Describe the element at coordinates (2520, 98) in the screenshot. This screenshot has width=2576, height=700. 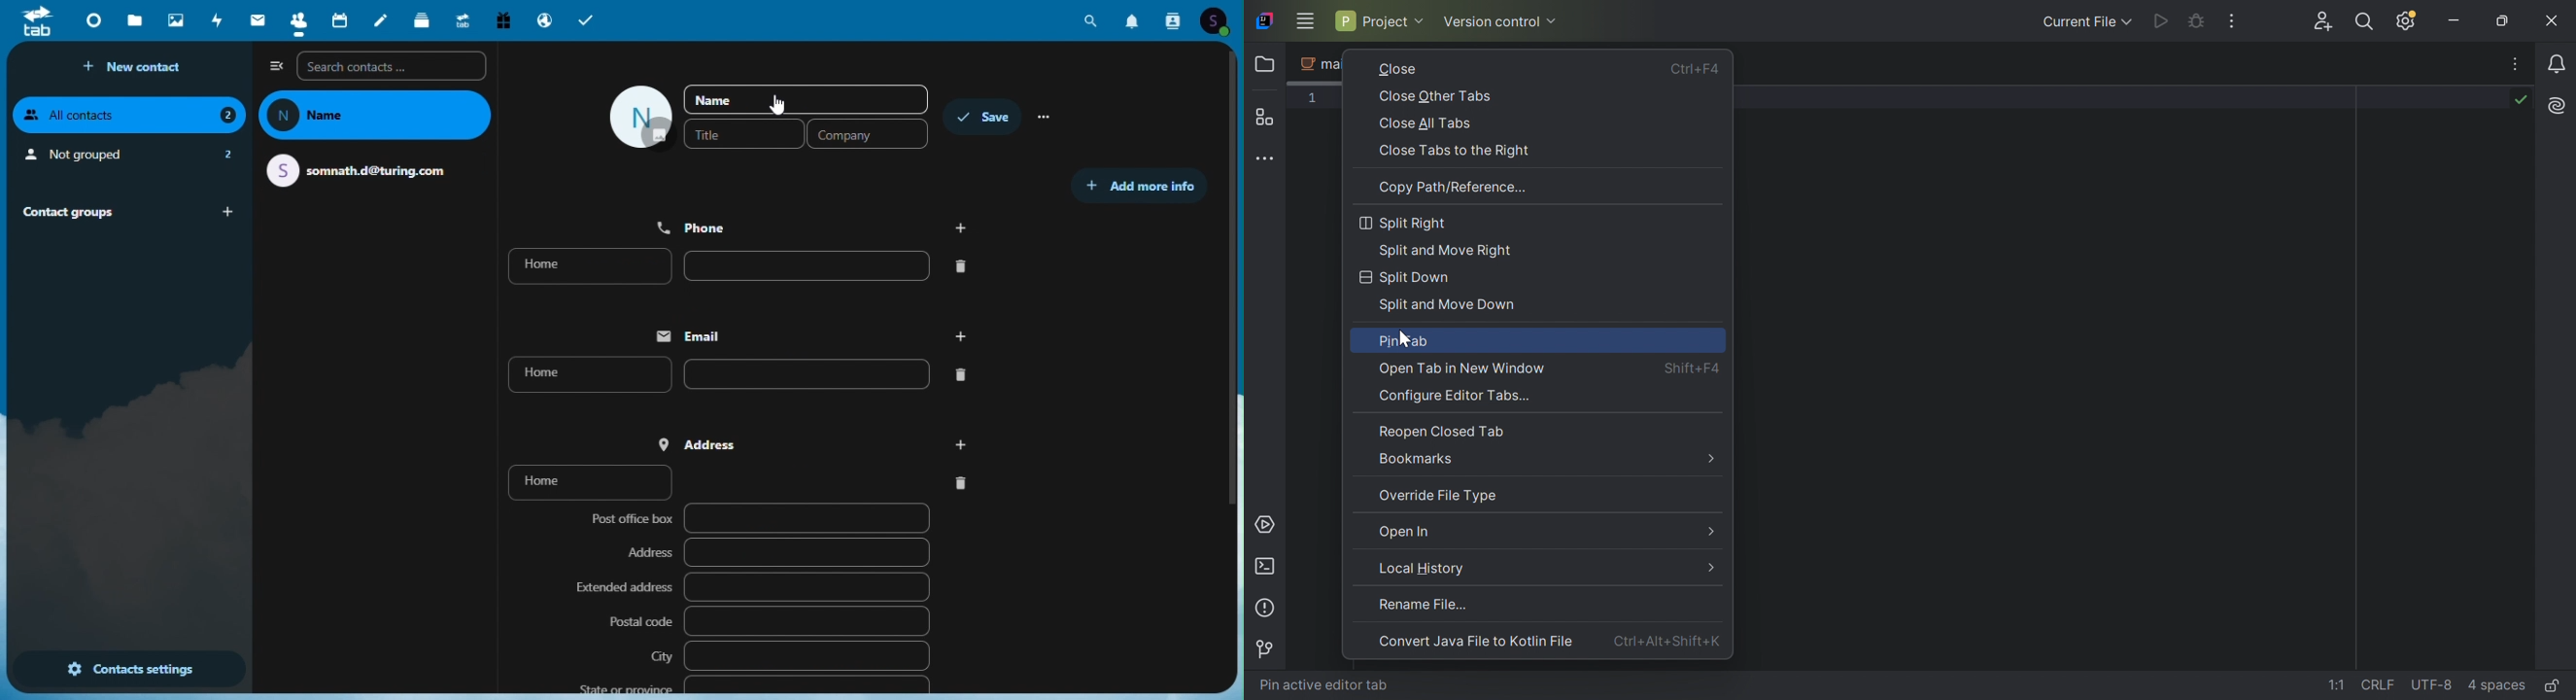
I see `No problems found` at that location.